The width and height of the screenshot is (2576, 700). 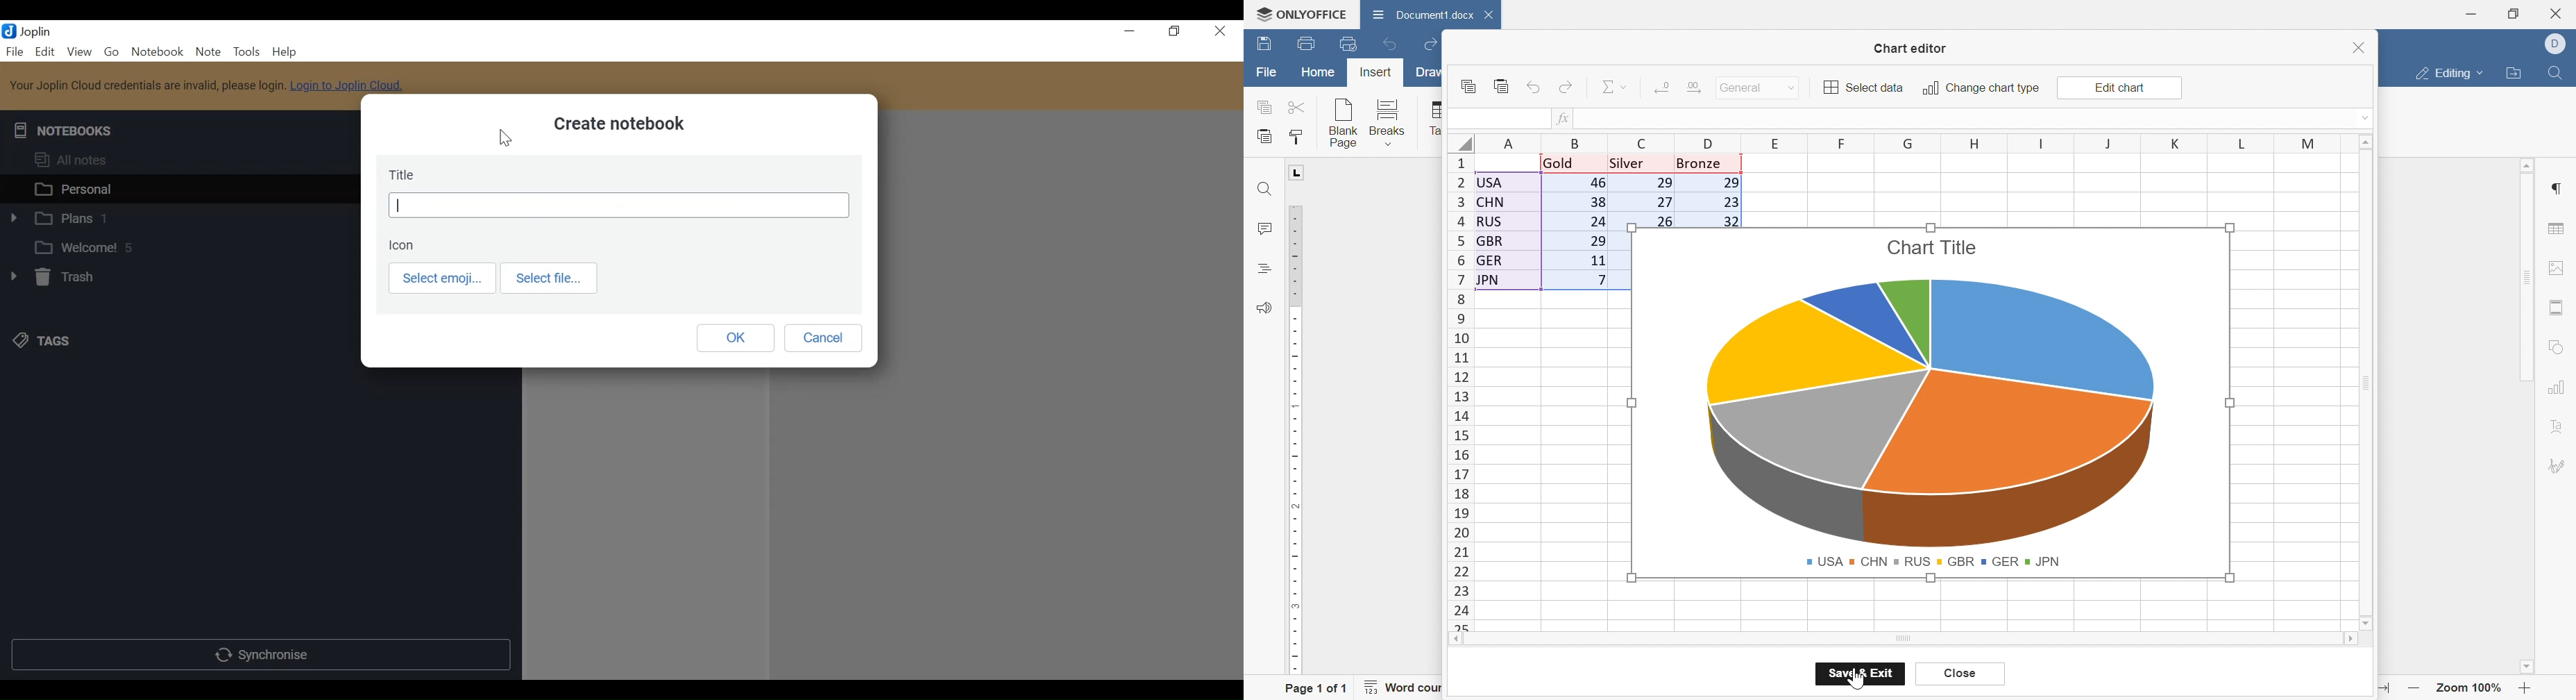 I want to click on View, so click(x=78, y=51).